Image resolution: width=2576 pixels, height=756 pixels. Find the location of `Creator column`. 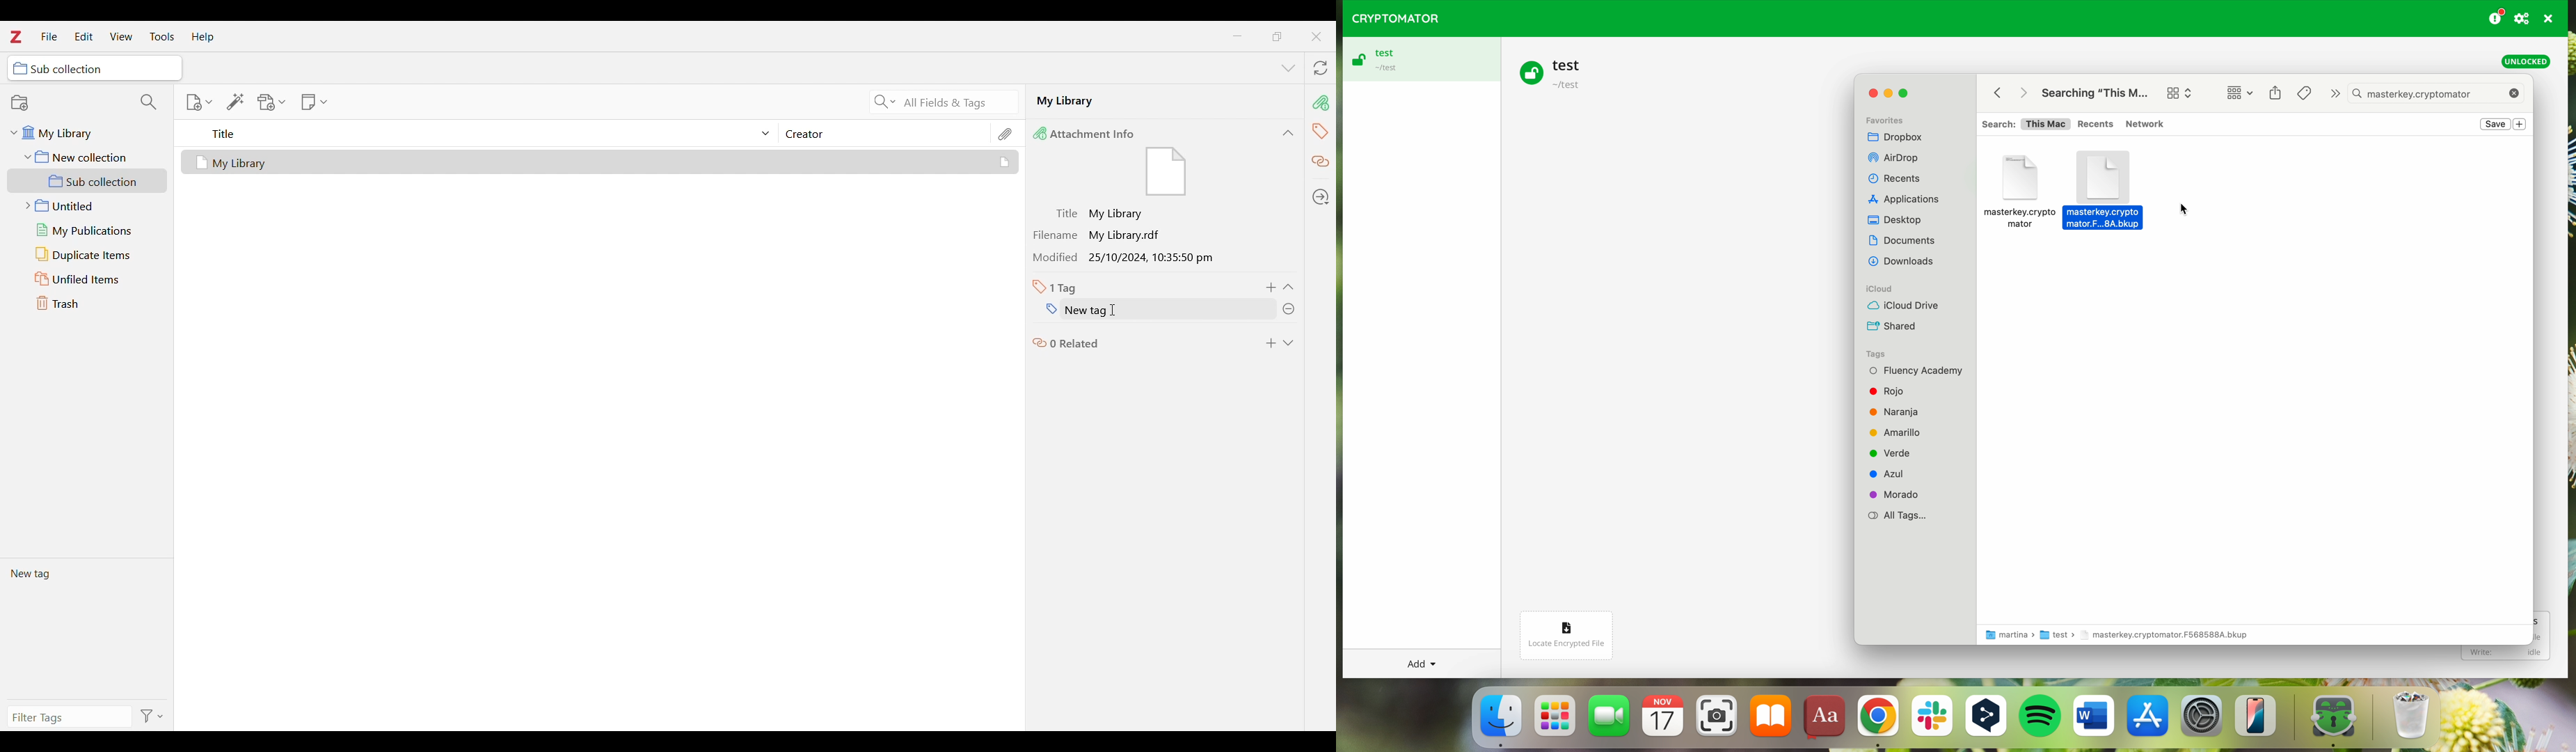

Creator column is located at coordinates (884, 133).